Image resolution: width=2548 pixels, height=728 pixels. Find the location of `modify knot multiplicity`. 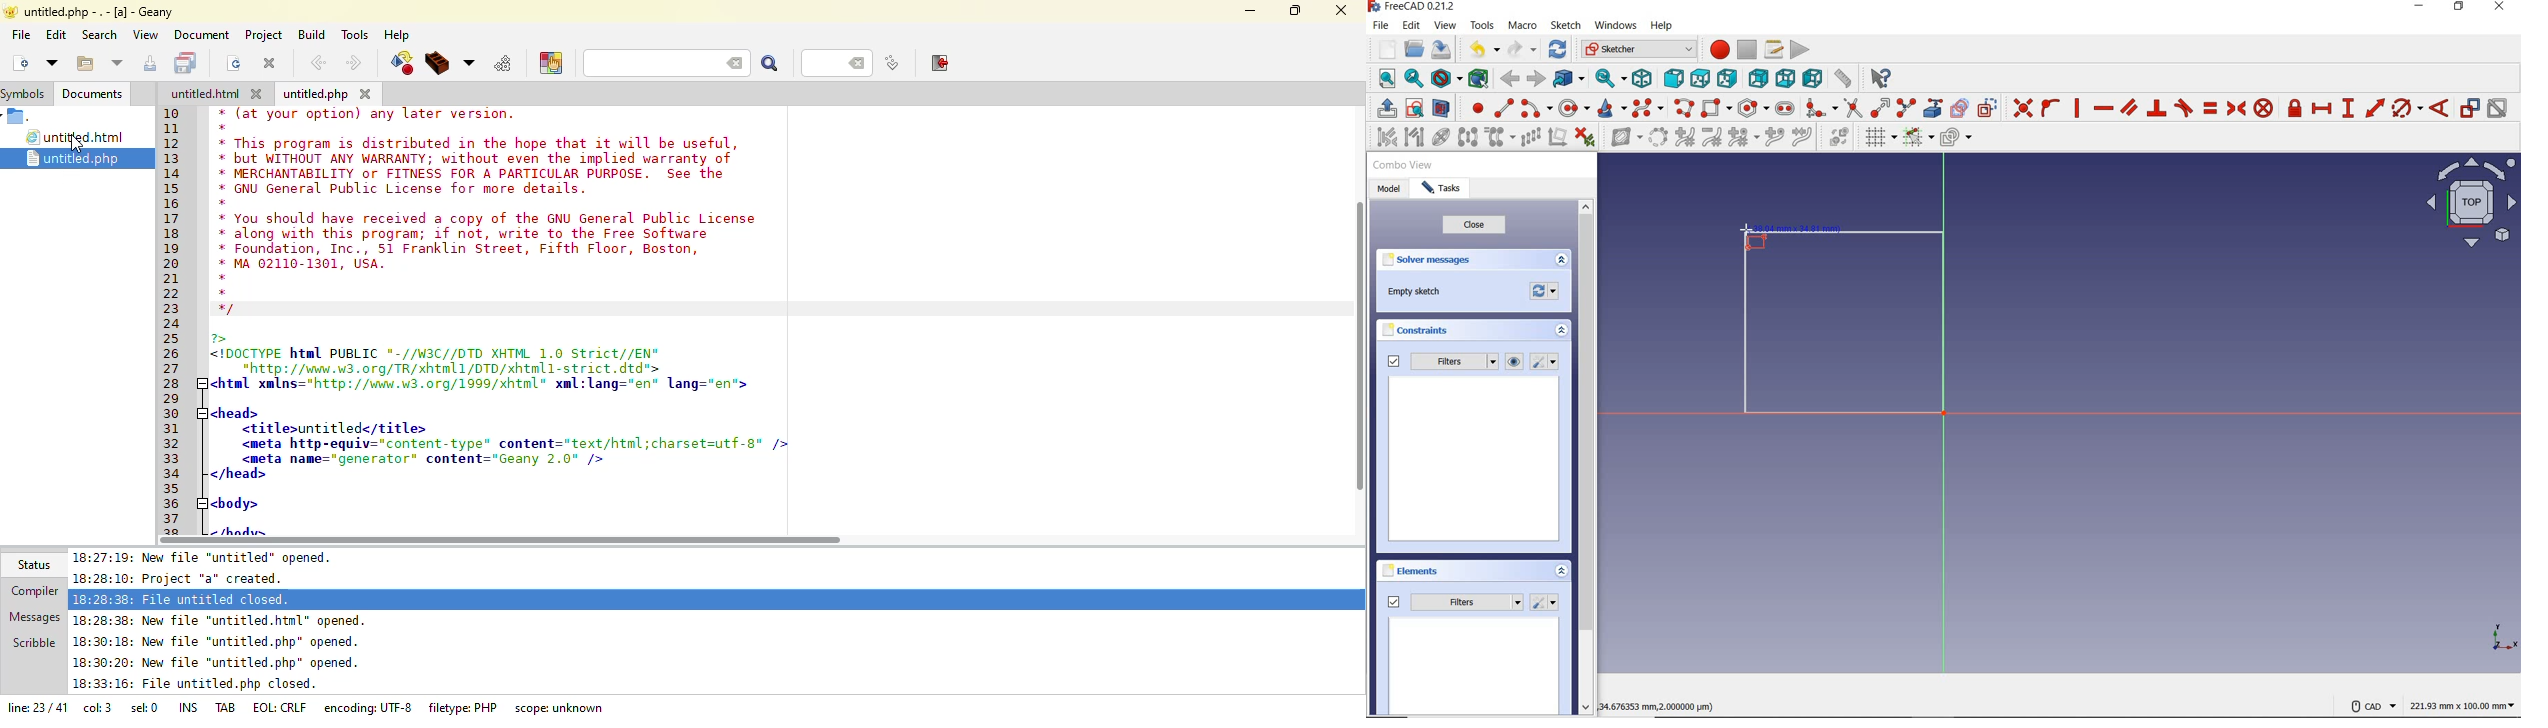

modify knot multiplicity is located at coordinates (1743, 138).